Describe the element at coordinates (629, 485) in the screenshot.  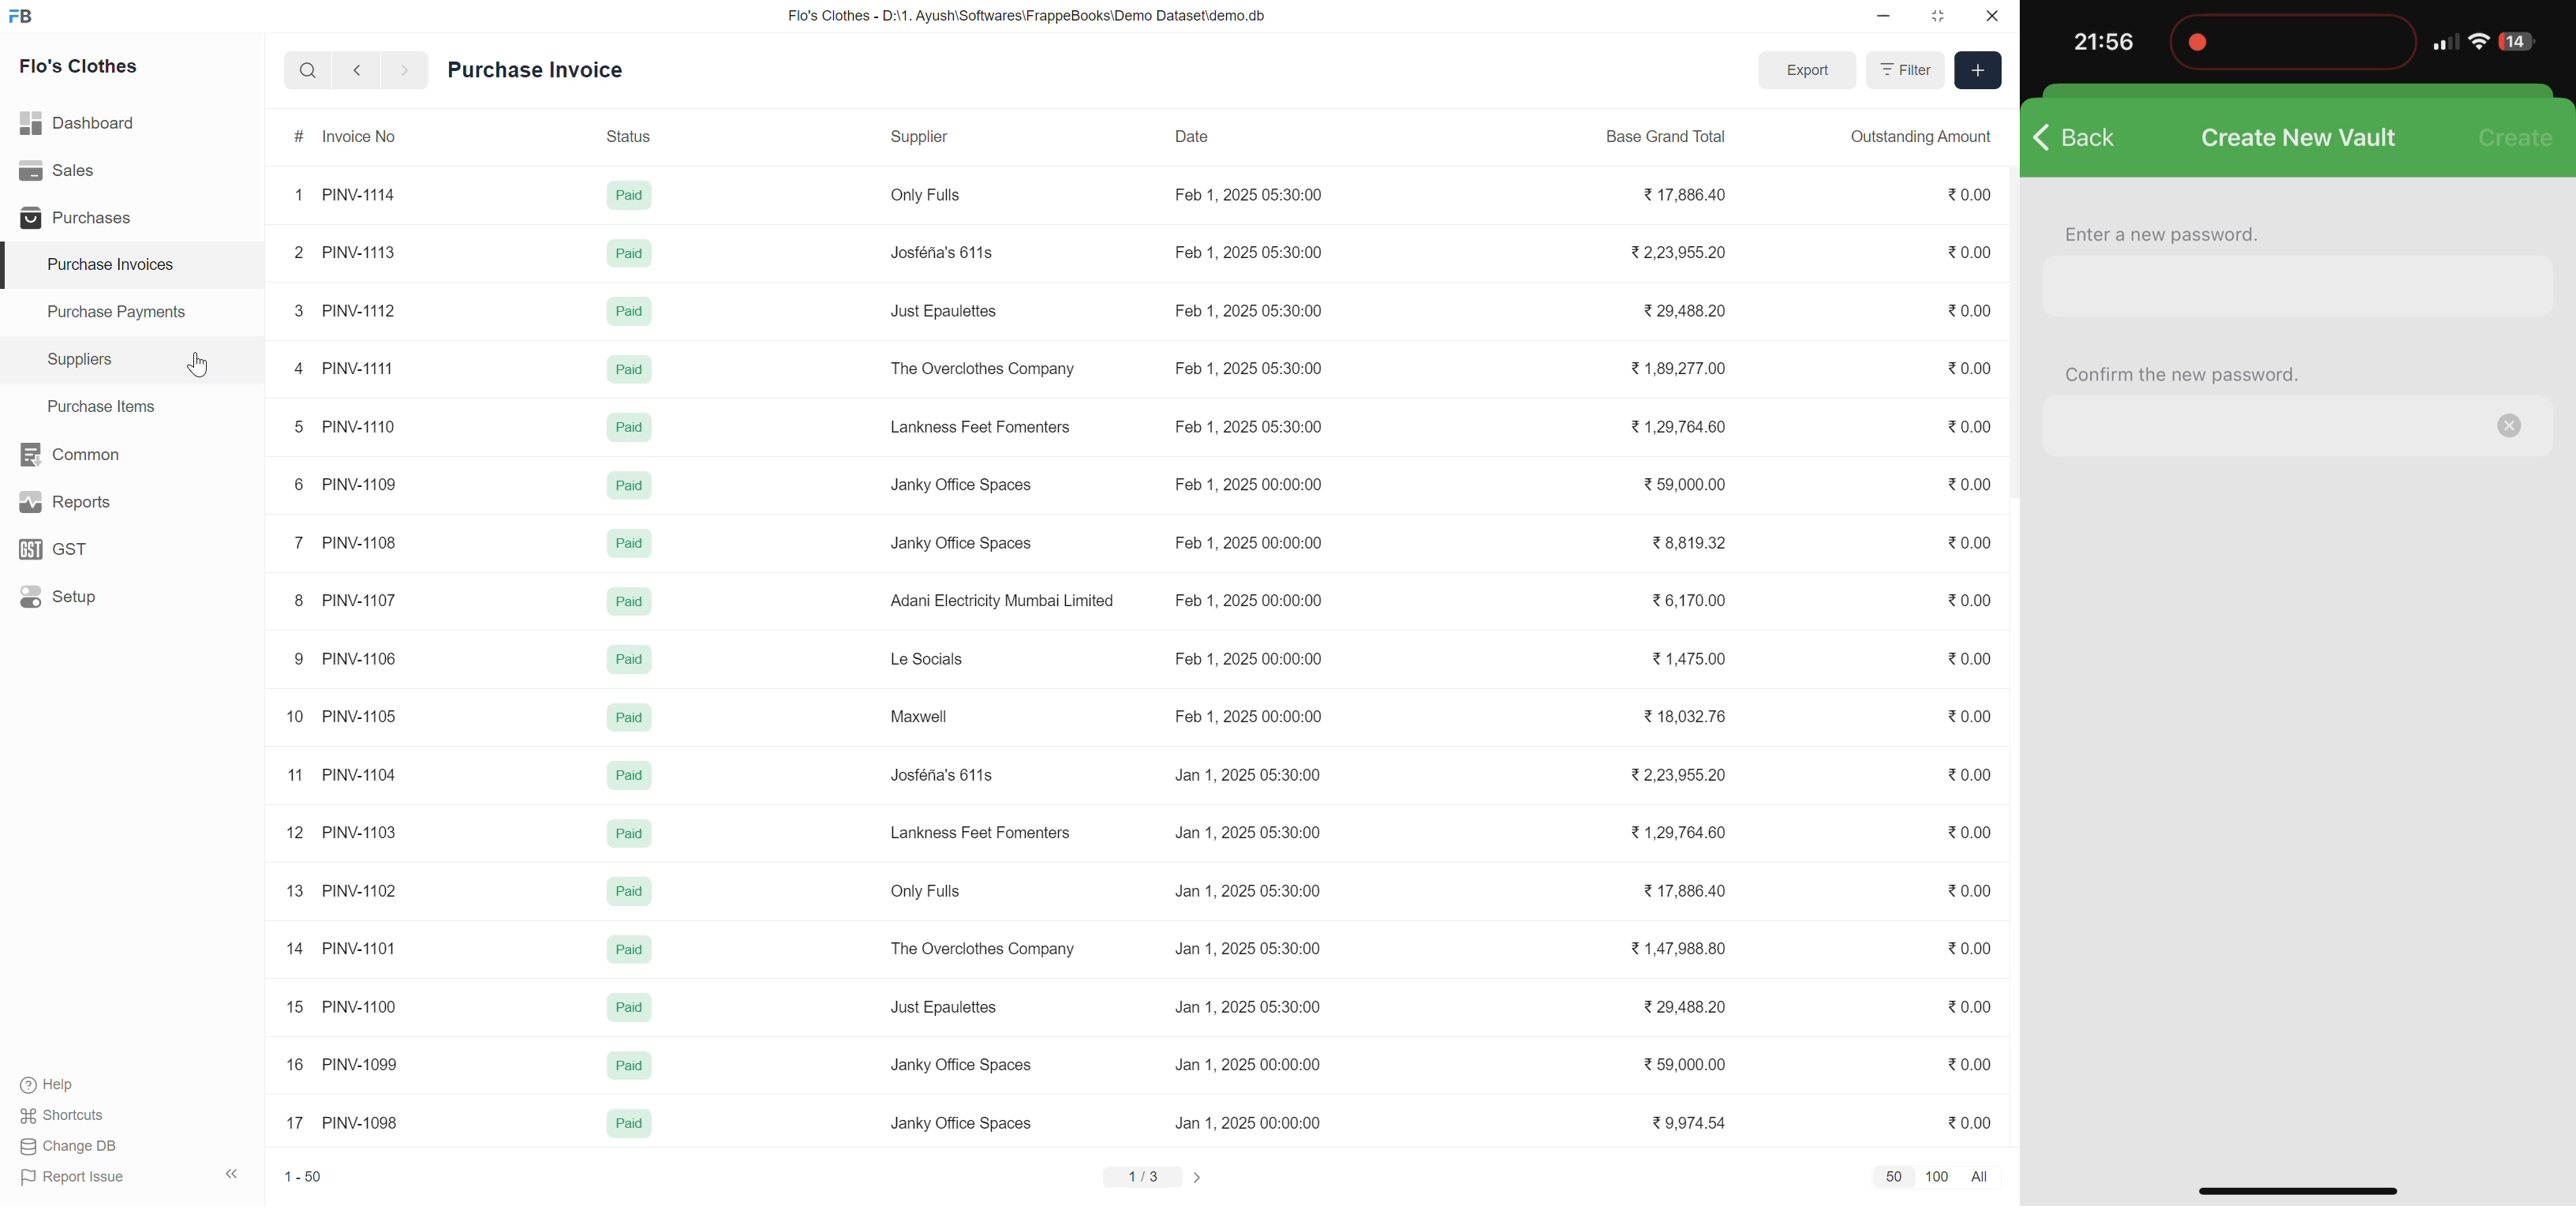
I see `paid` at that location.